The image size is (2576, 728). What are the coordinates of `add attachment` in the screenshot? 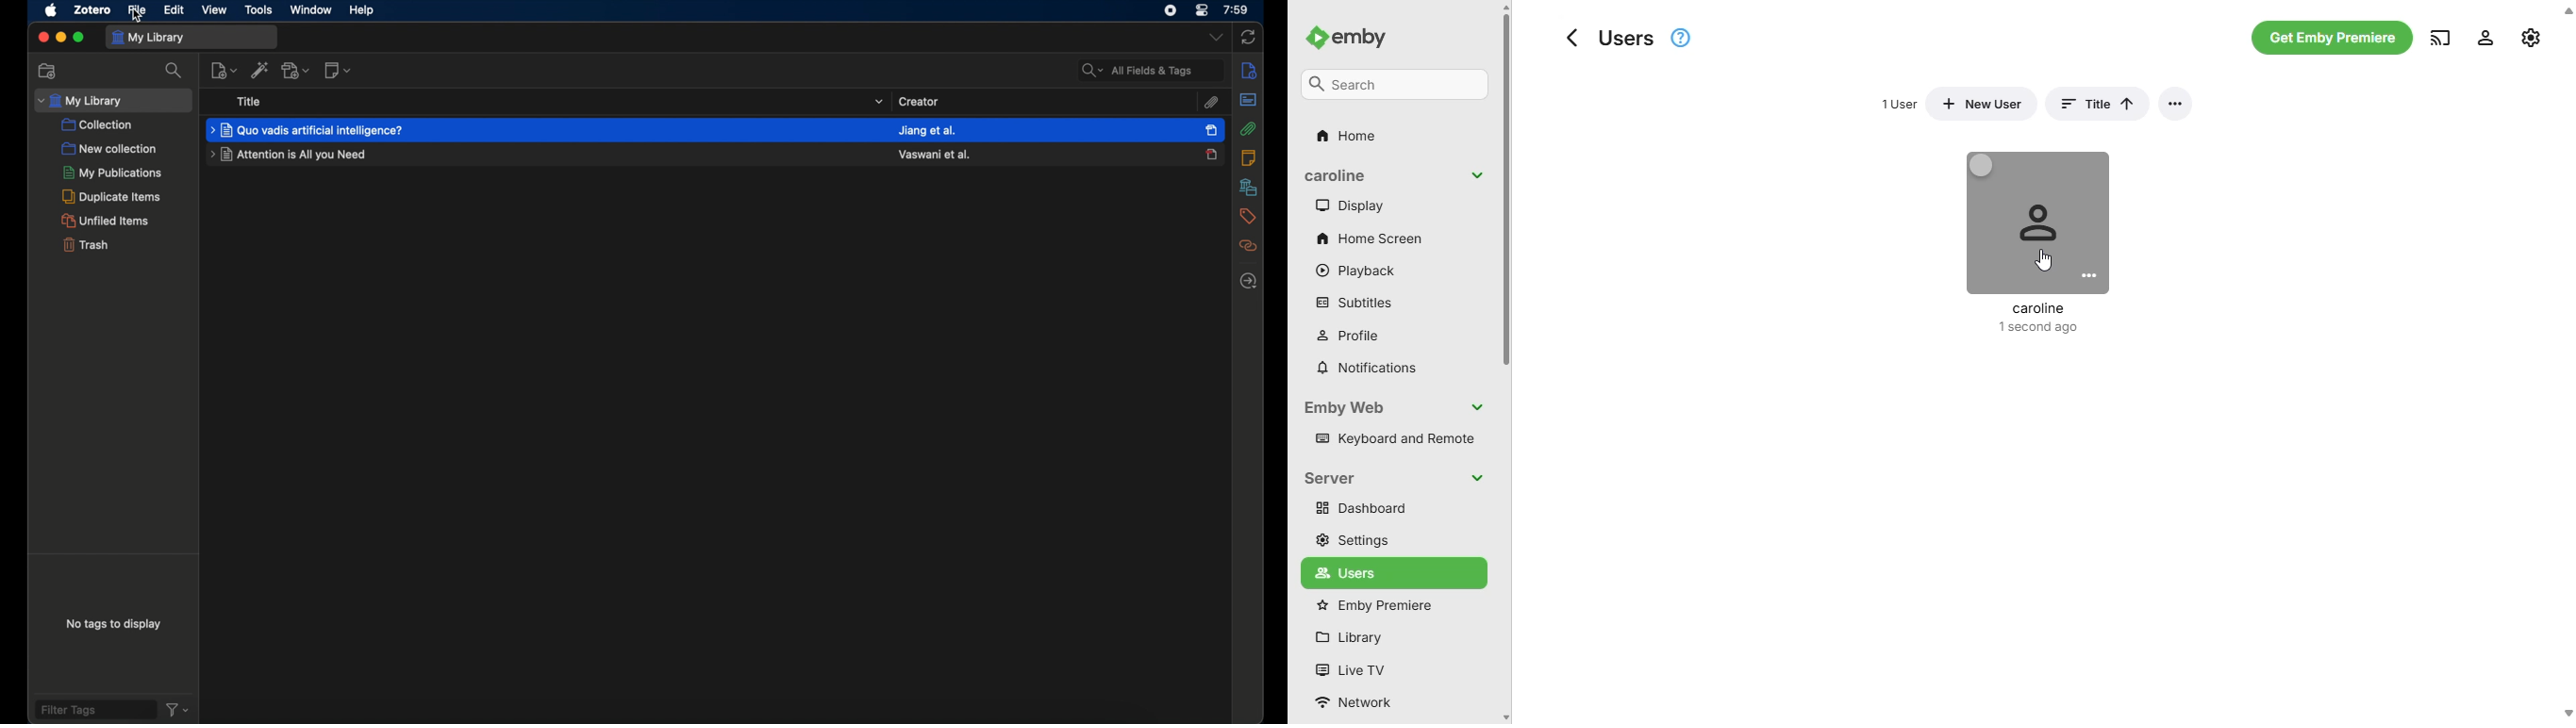 It's located at (297, 71).